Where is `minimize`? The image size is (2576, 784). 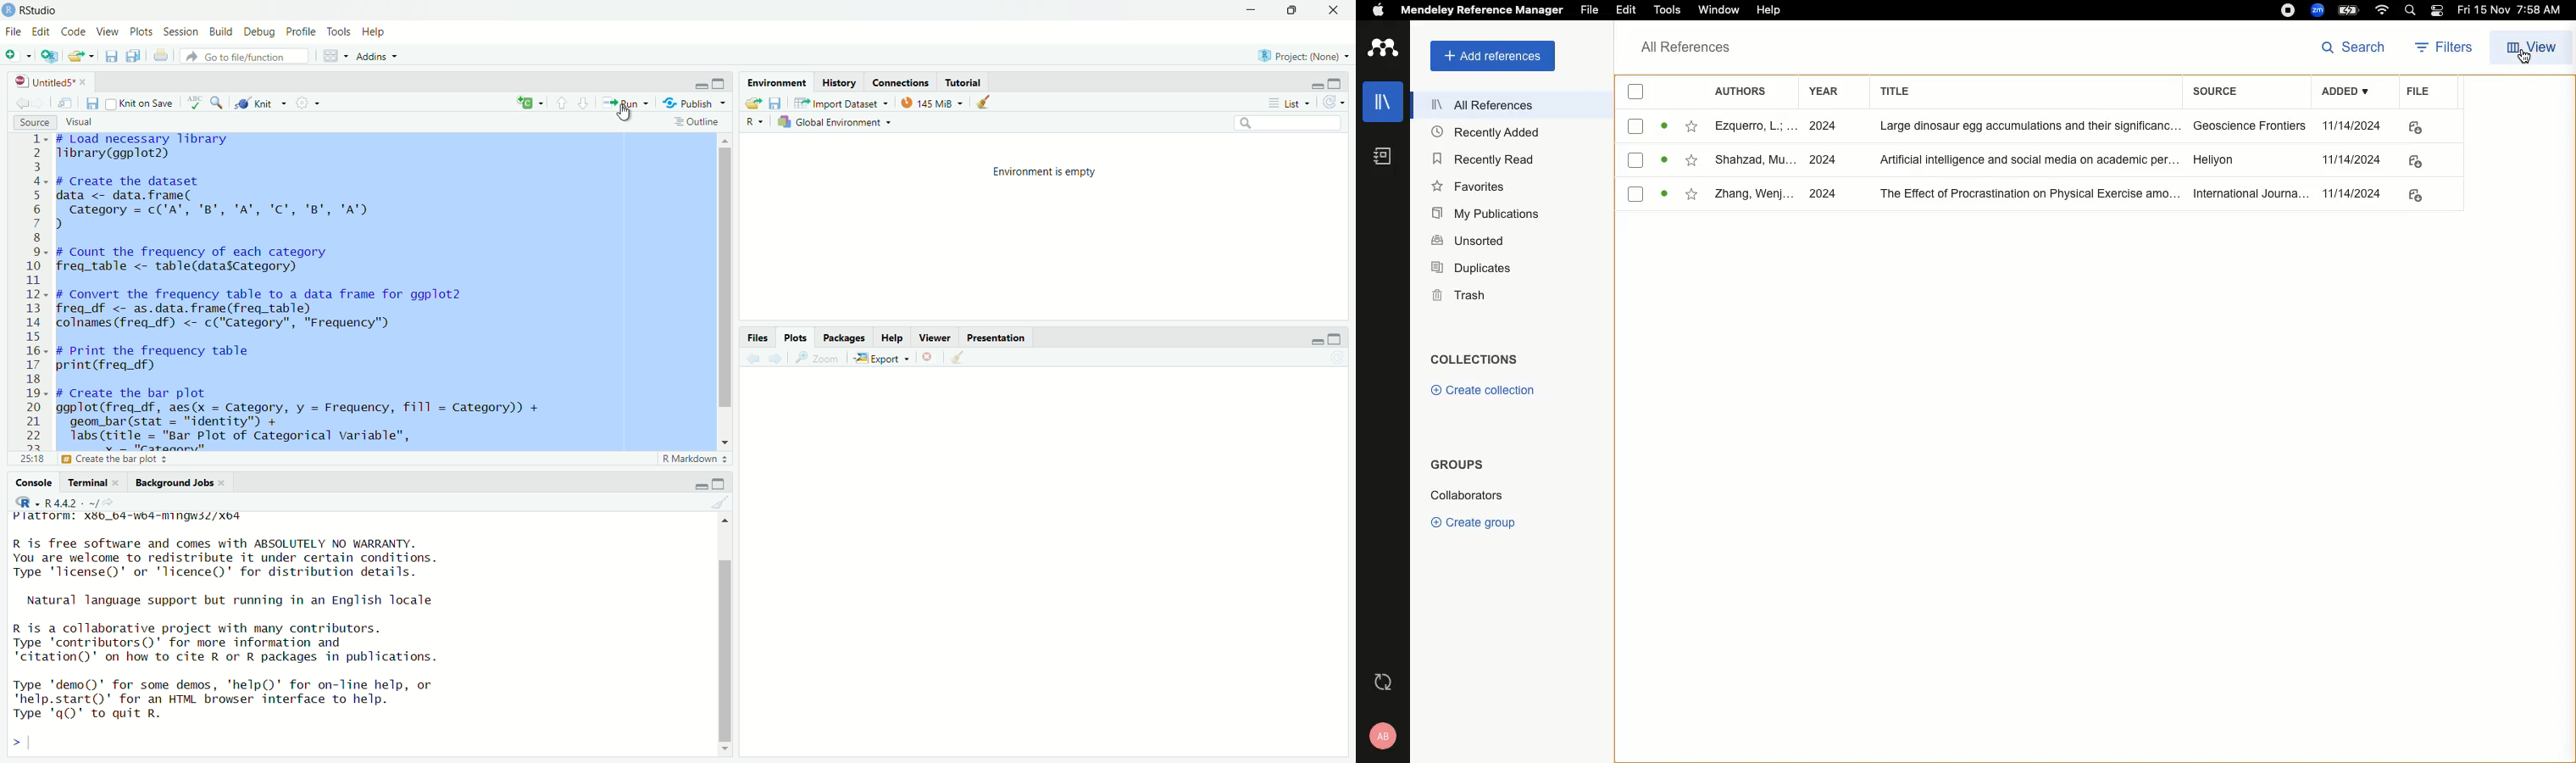 minimize is located at coordinates (1316, 85).